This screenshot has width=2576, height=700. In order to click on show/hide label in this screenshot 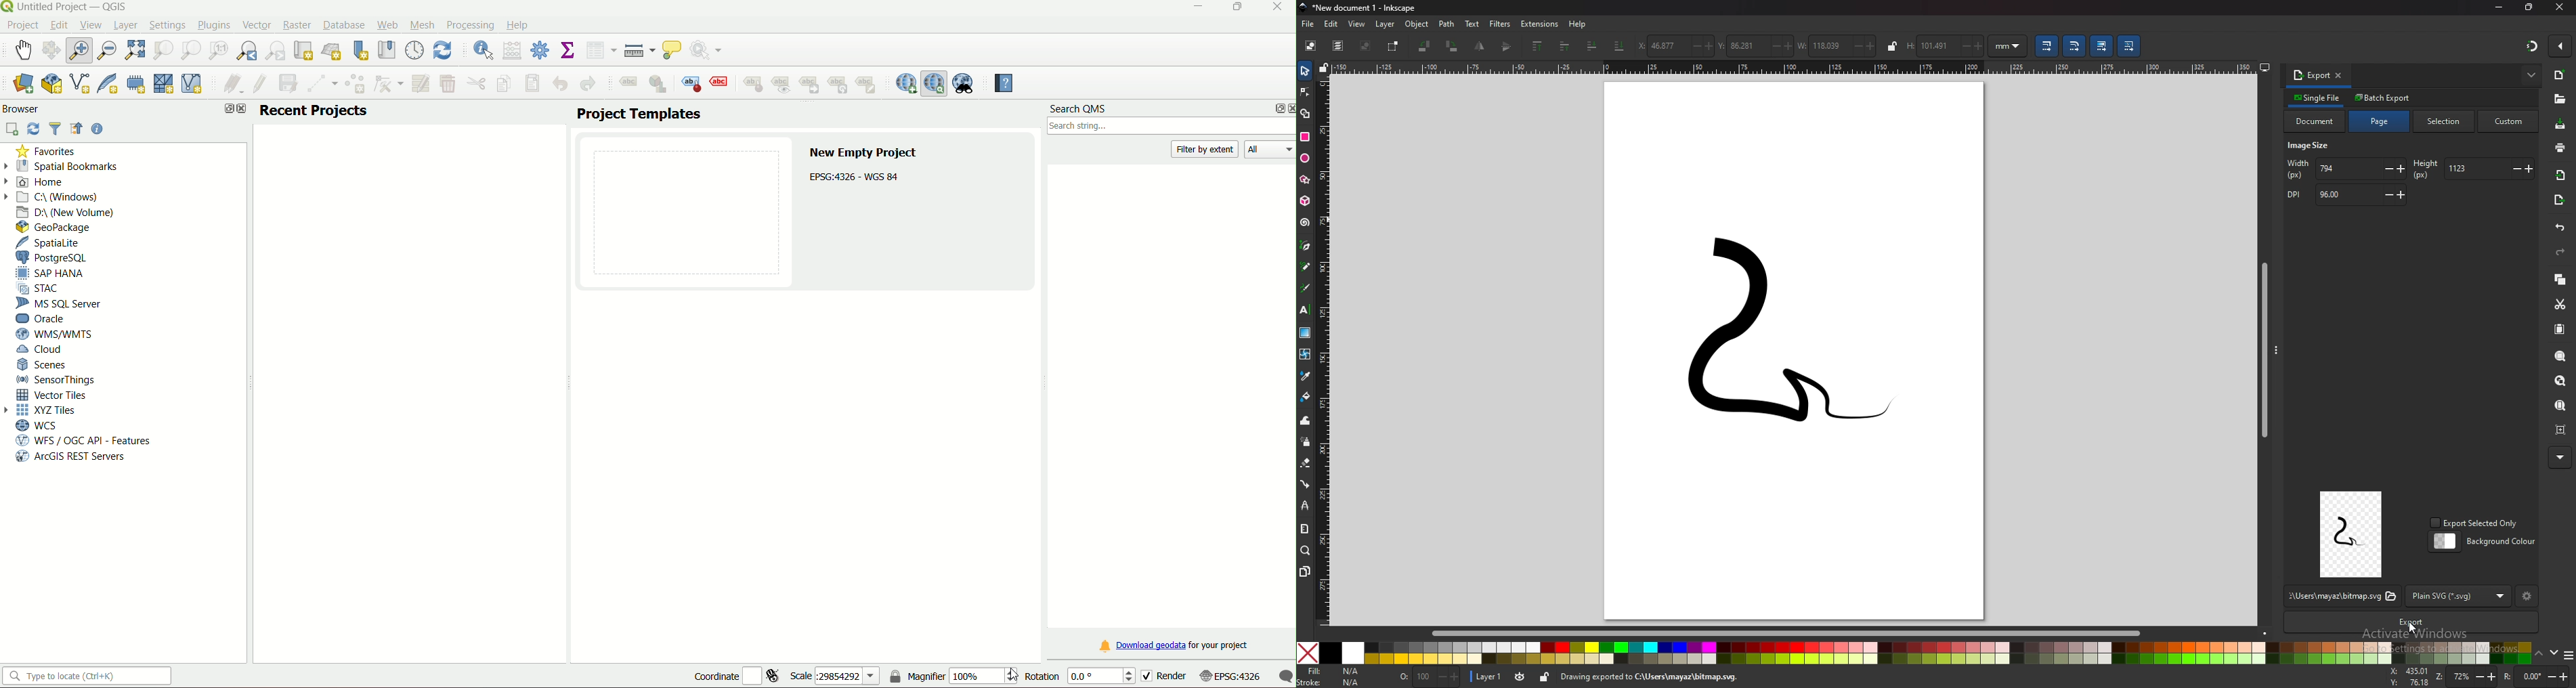, I will do `click(783, 85)`.